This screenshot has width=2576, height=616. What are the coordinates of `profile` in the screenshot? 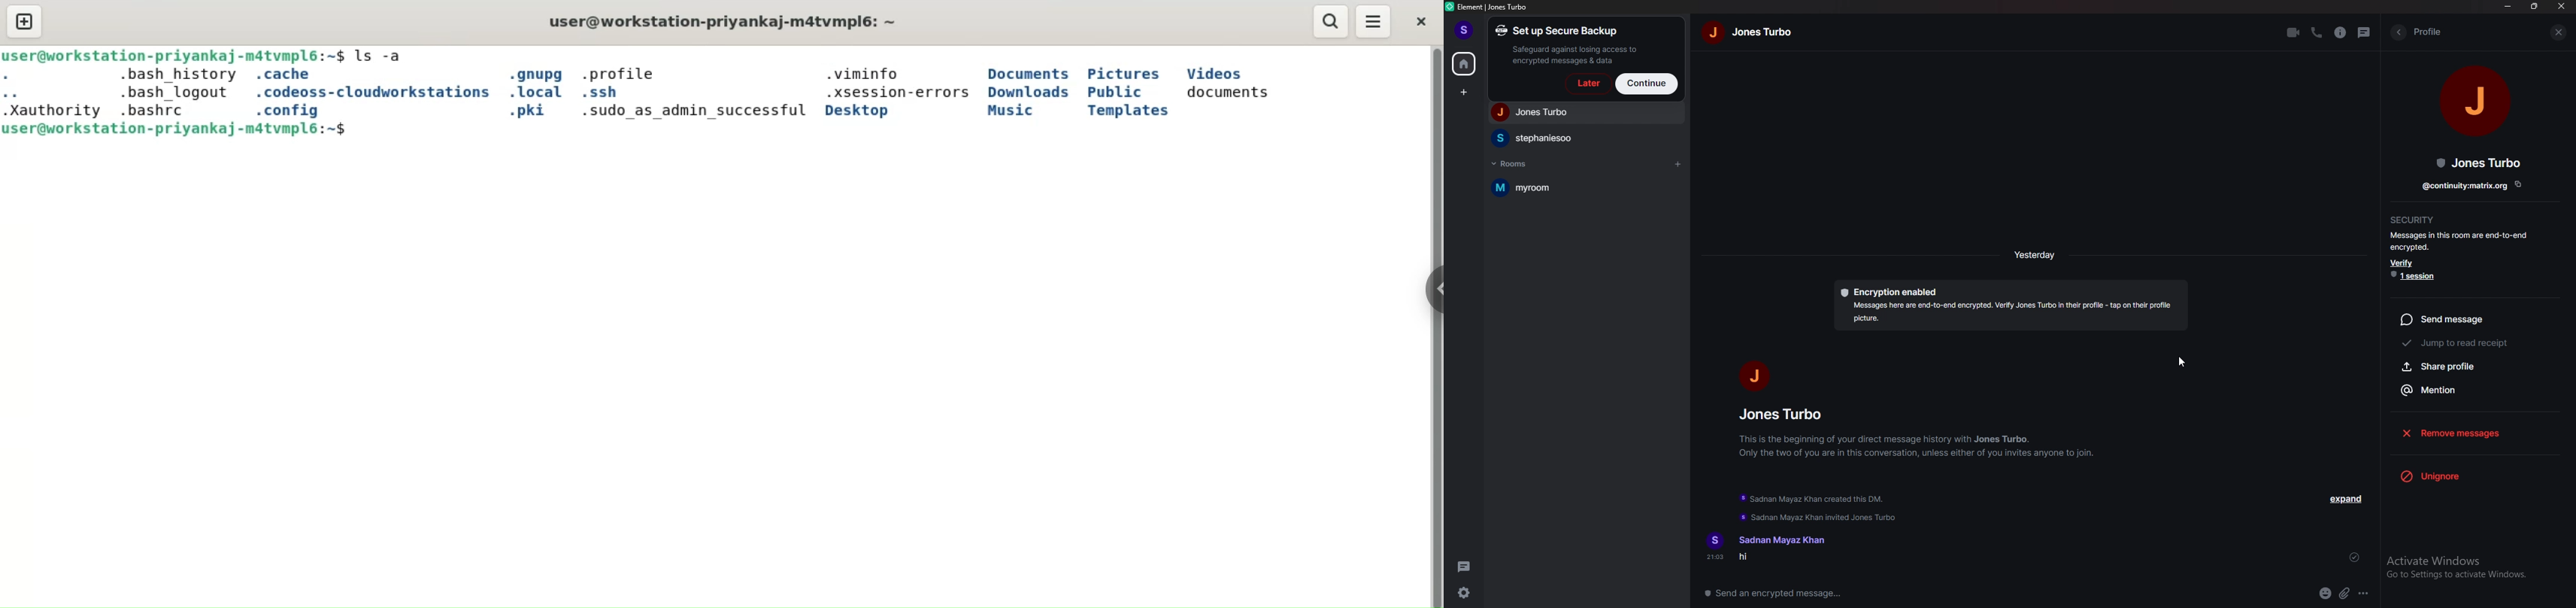 It's located at (2428, 31).